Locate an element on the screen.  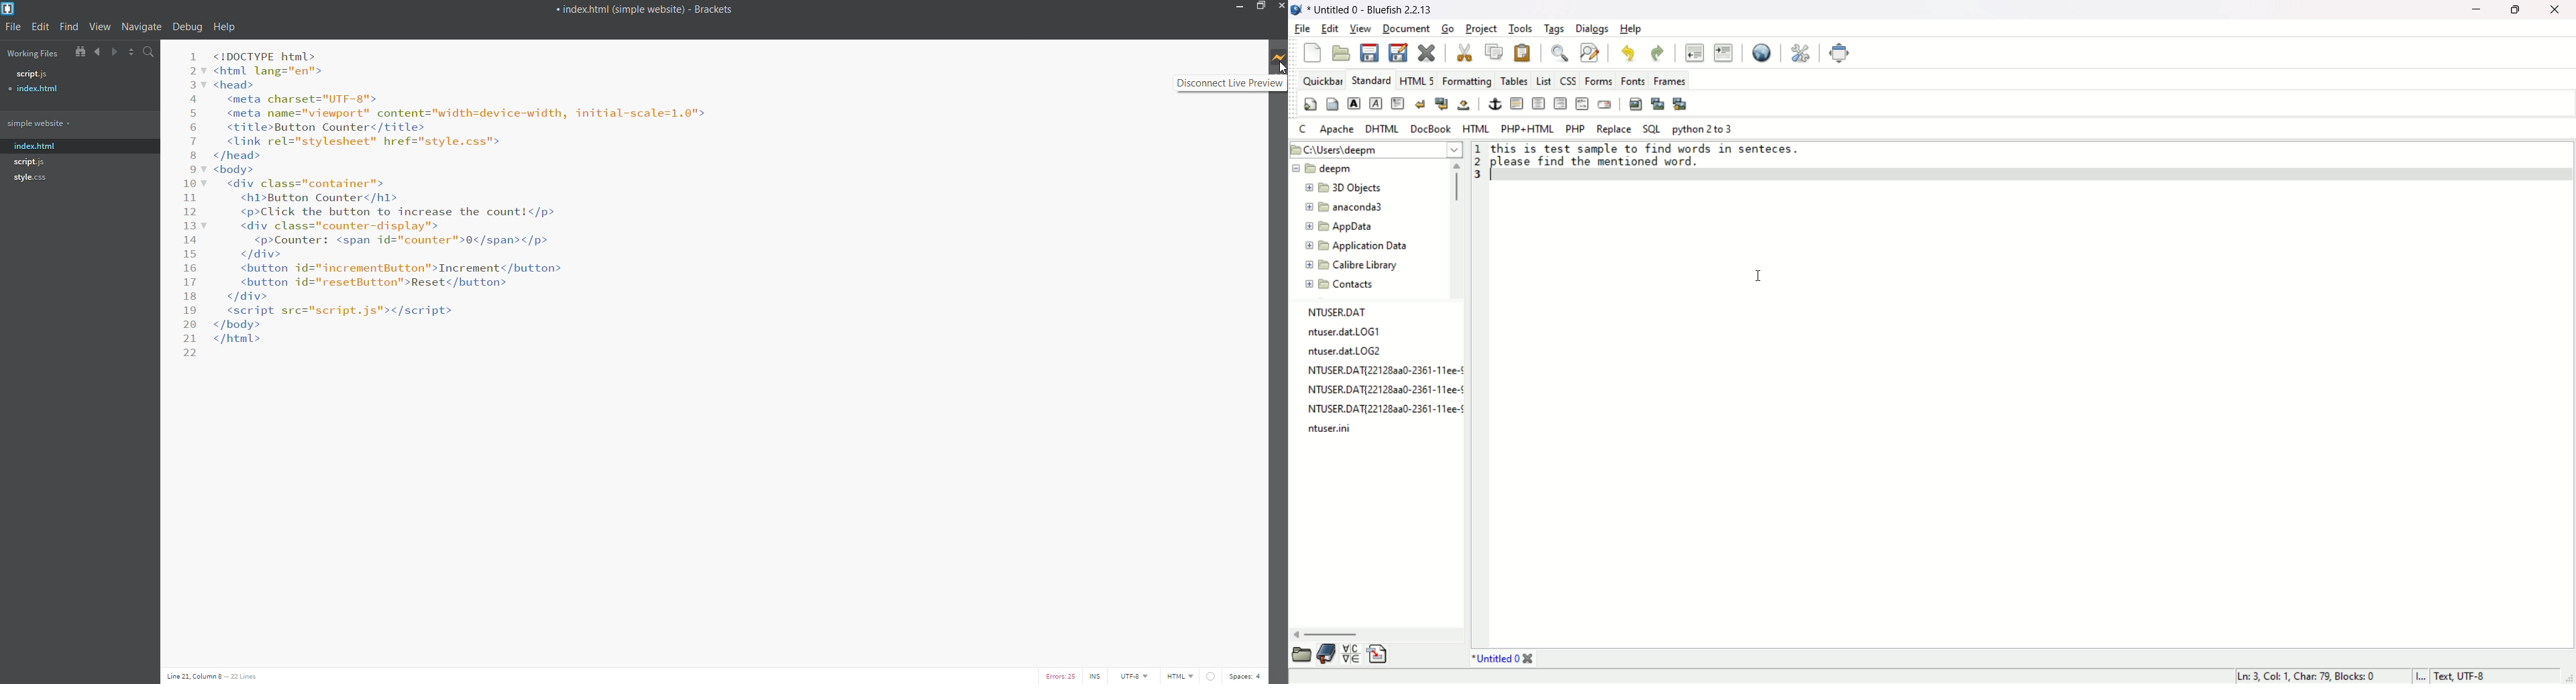
tools is located at coordinates (1521, 27).